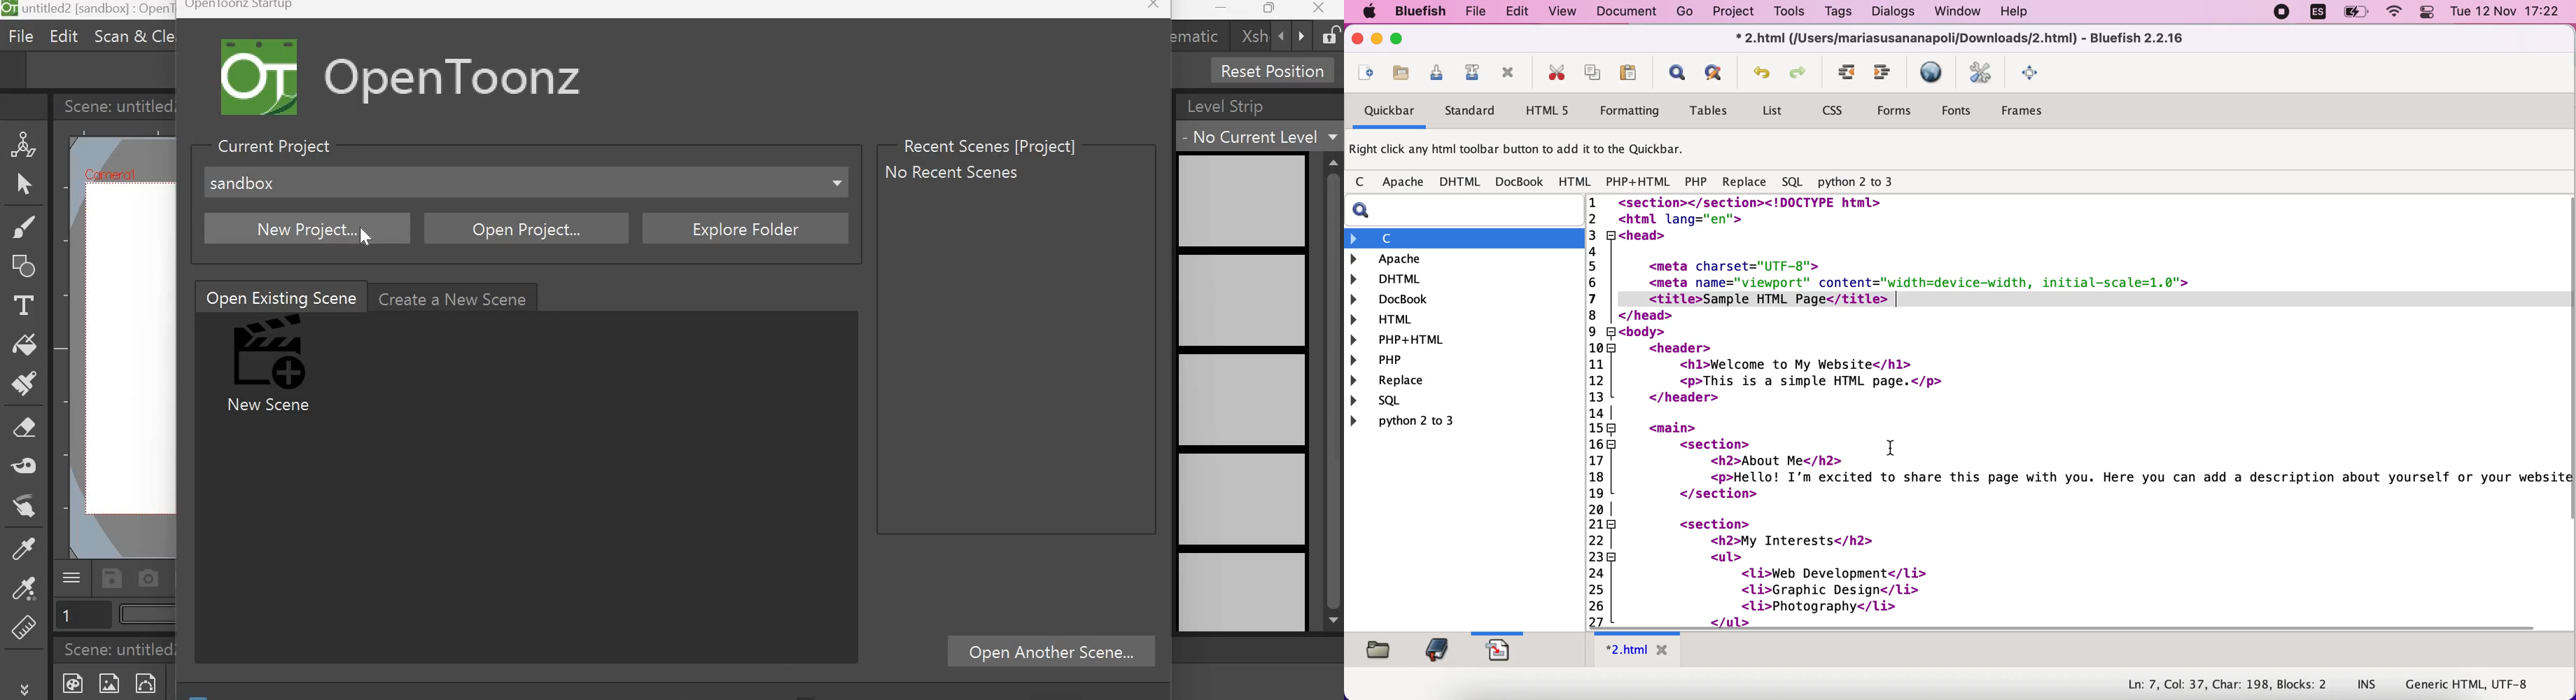 The height and width of the screenshot is (700, 2576). I want to click on recording, so click(2281, 14).